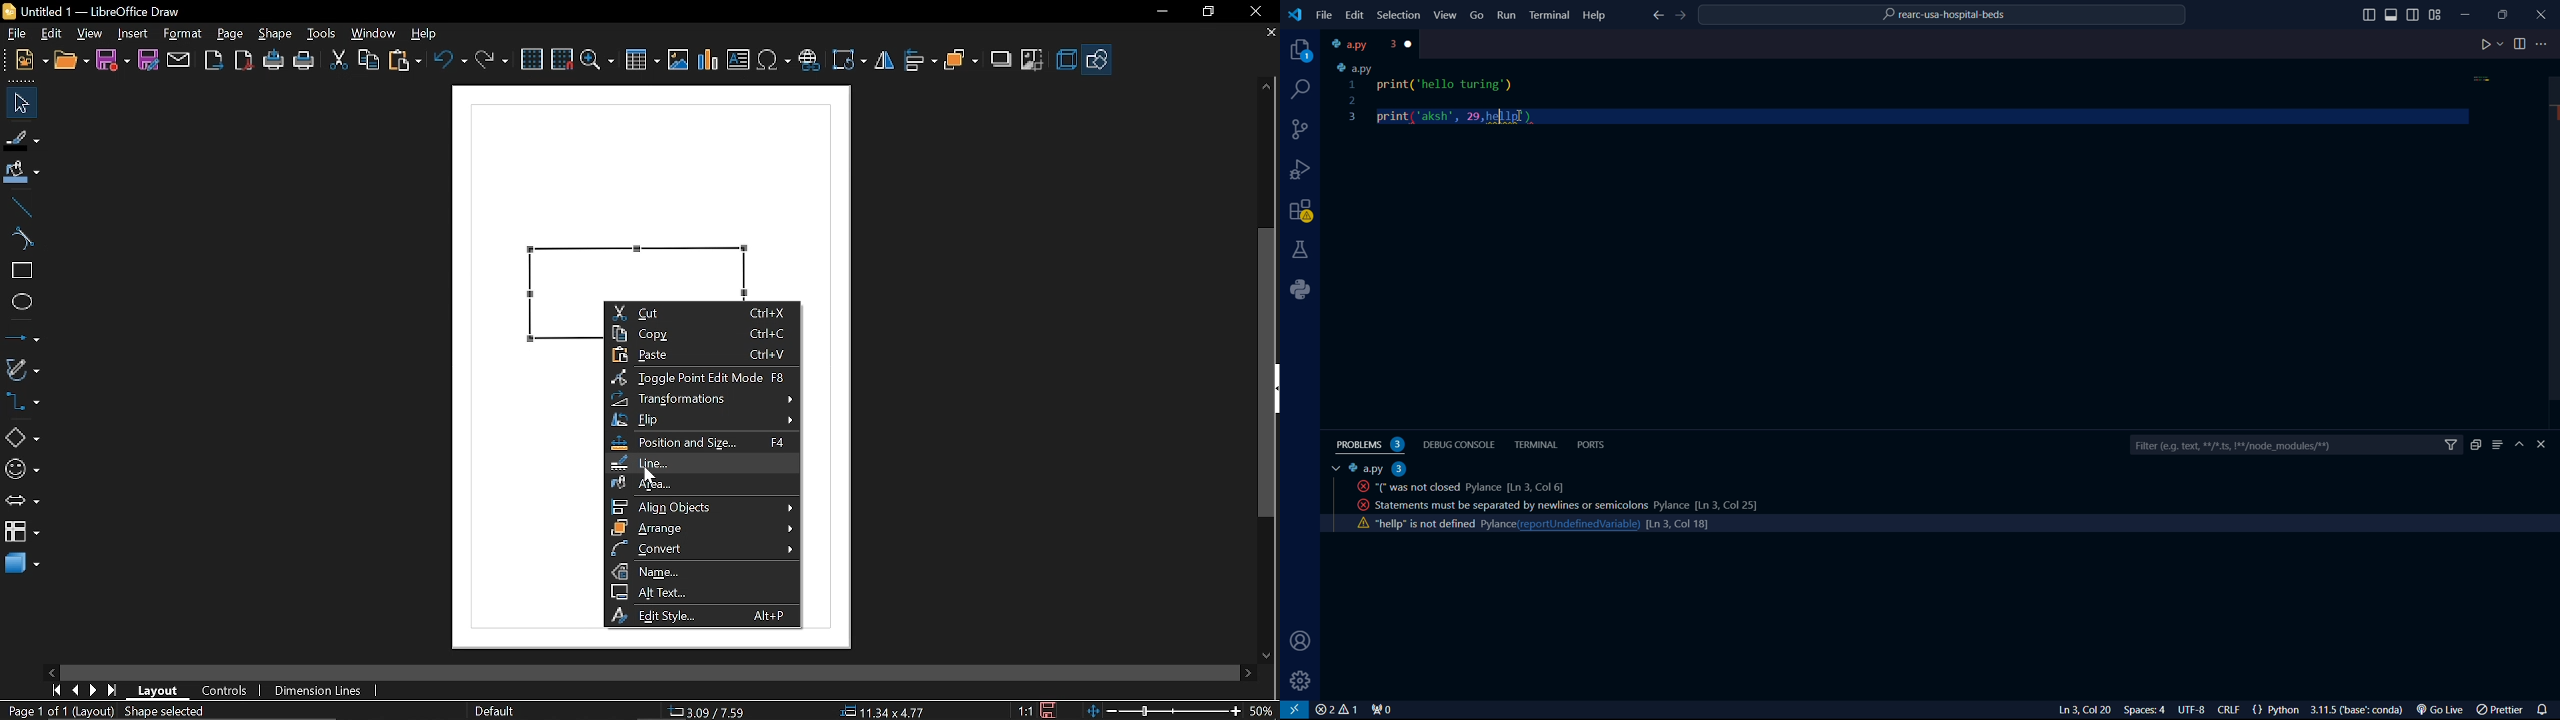 This screenshot has width=2576, height=728. What do you see at coordinates (19, 530) in the screenshot?
I see `flowchart` at bounding box center [19, 530].